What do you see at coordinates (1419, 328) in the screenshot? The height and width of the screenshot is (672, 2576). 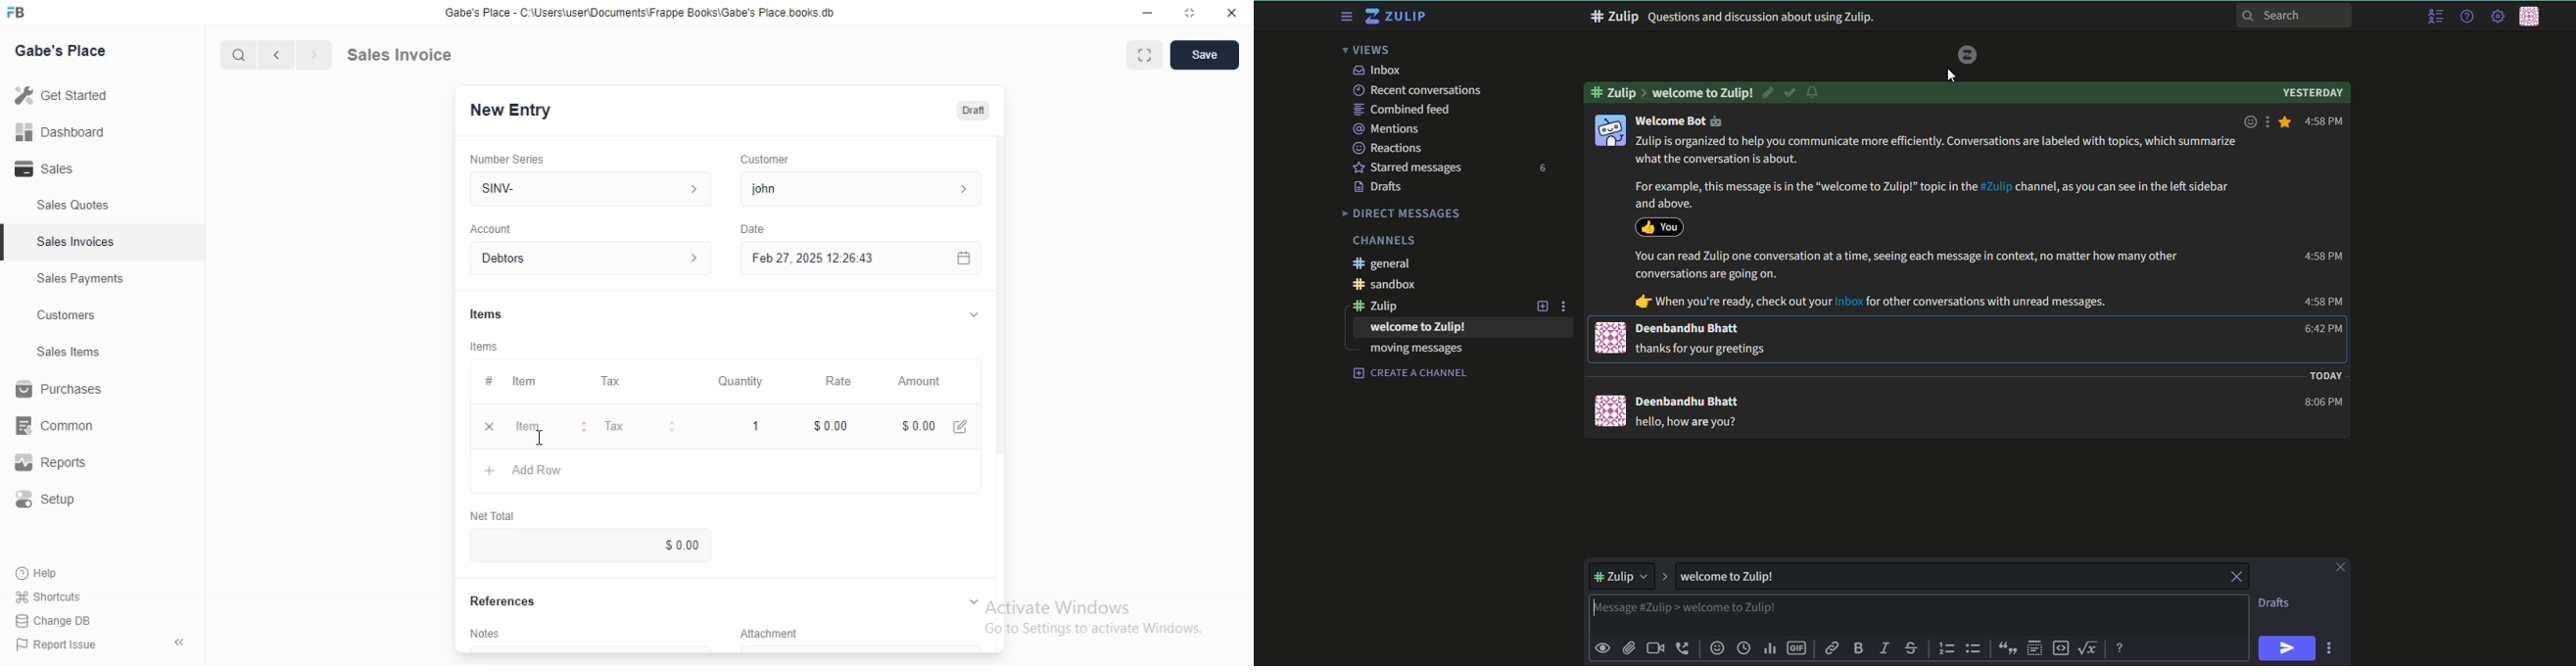 I see `welcome to Zulip!` at bounding box center [1419, 328].